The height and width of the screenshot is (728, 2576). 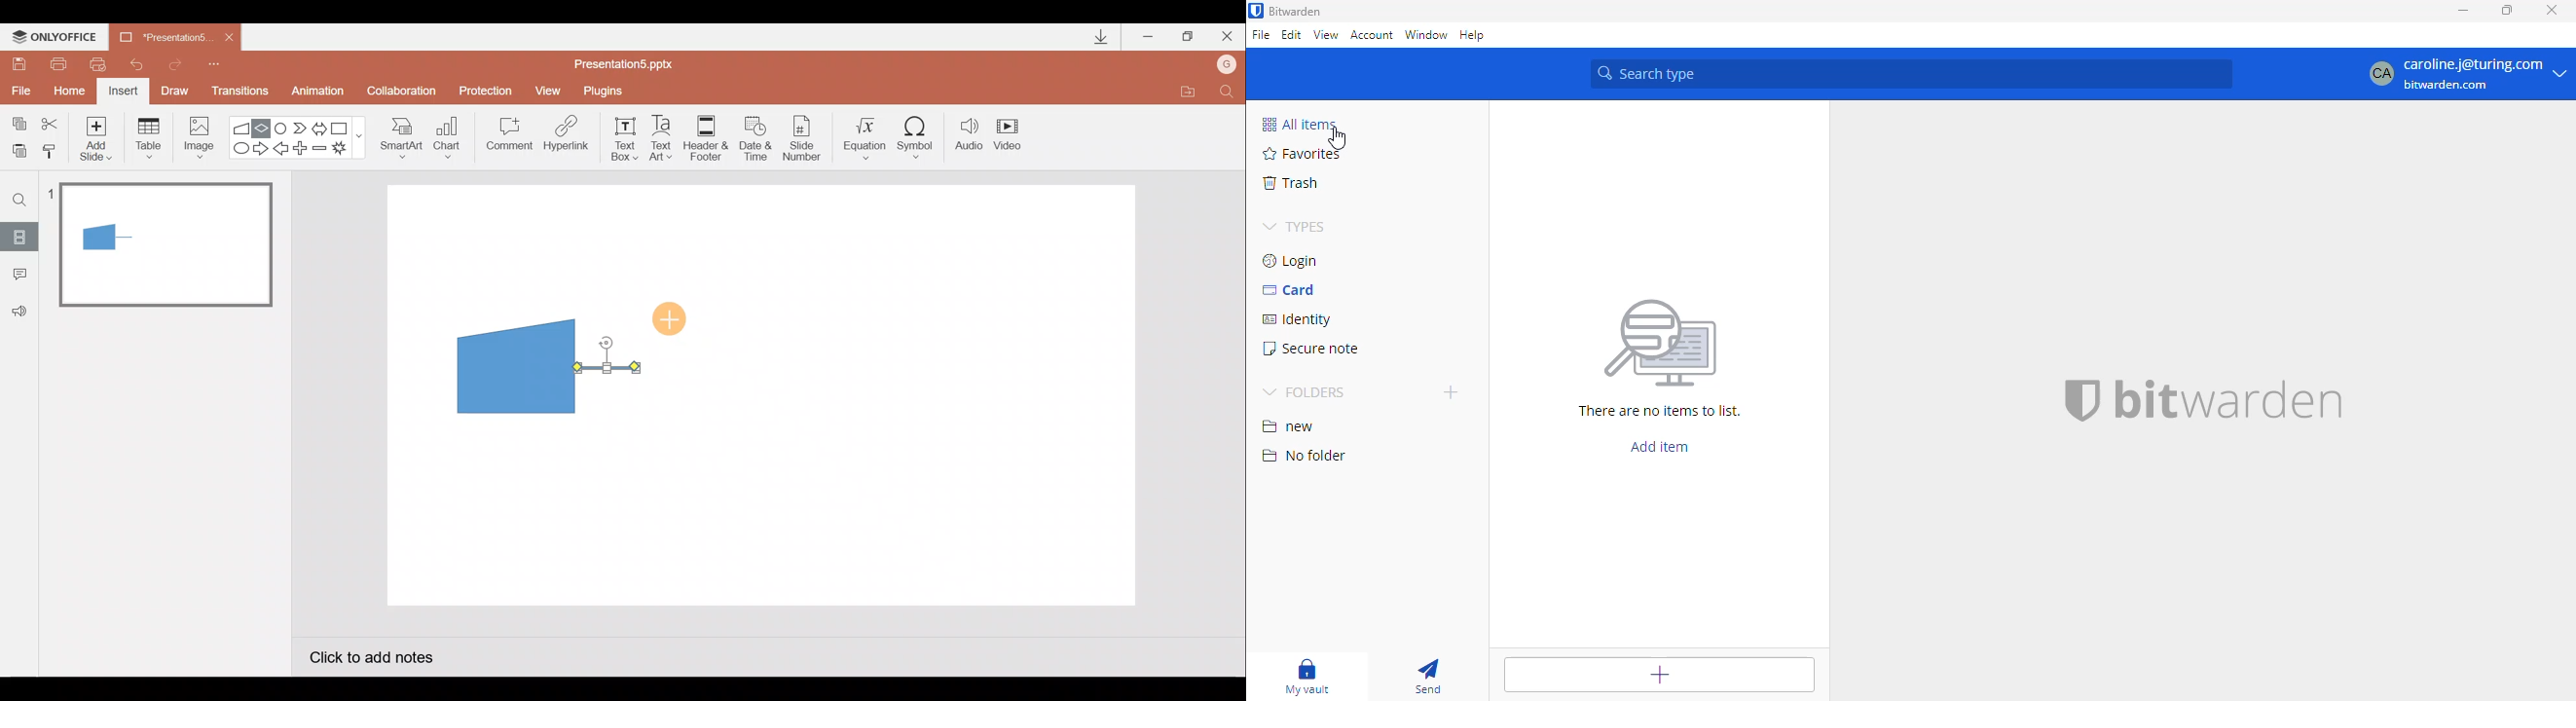 I want to click on Copy, so click(x=17, y=121).